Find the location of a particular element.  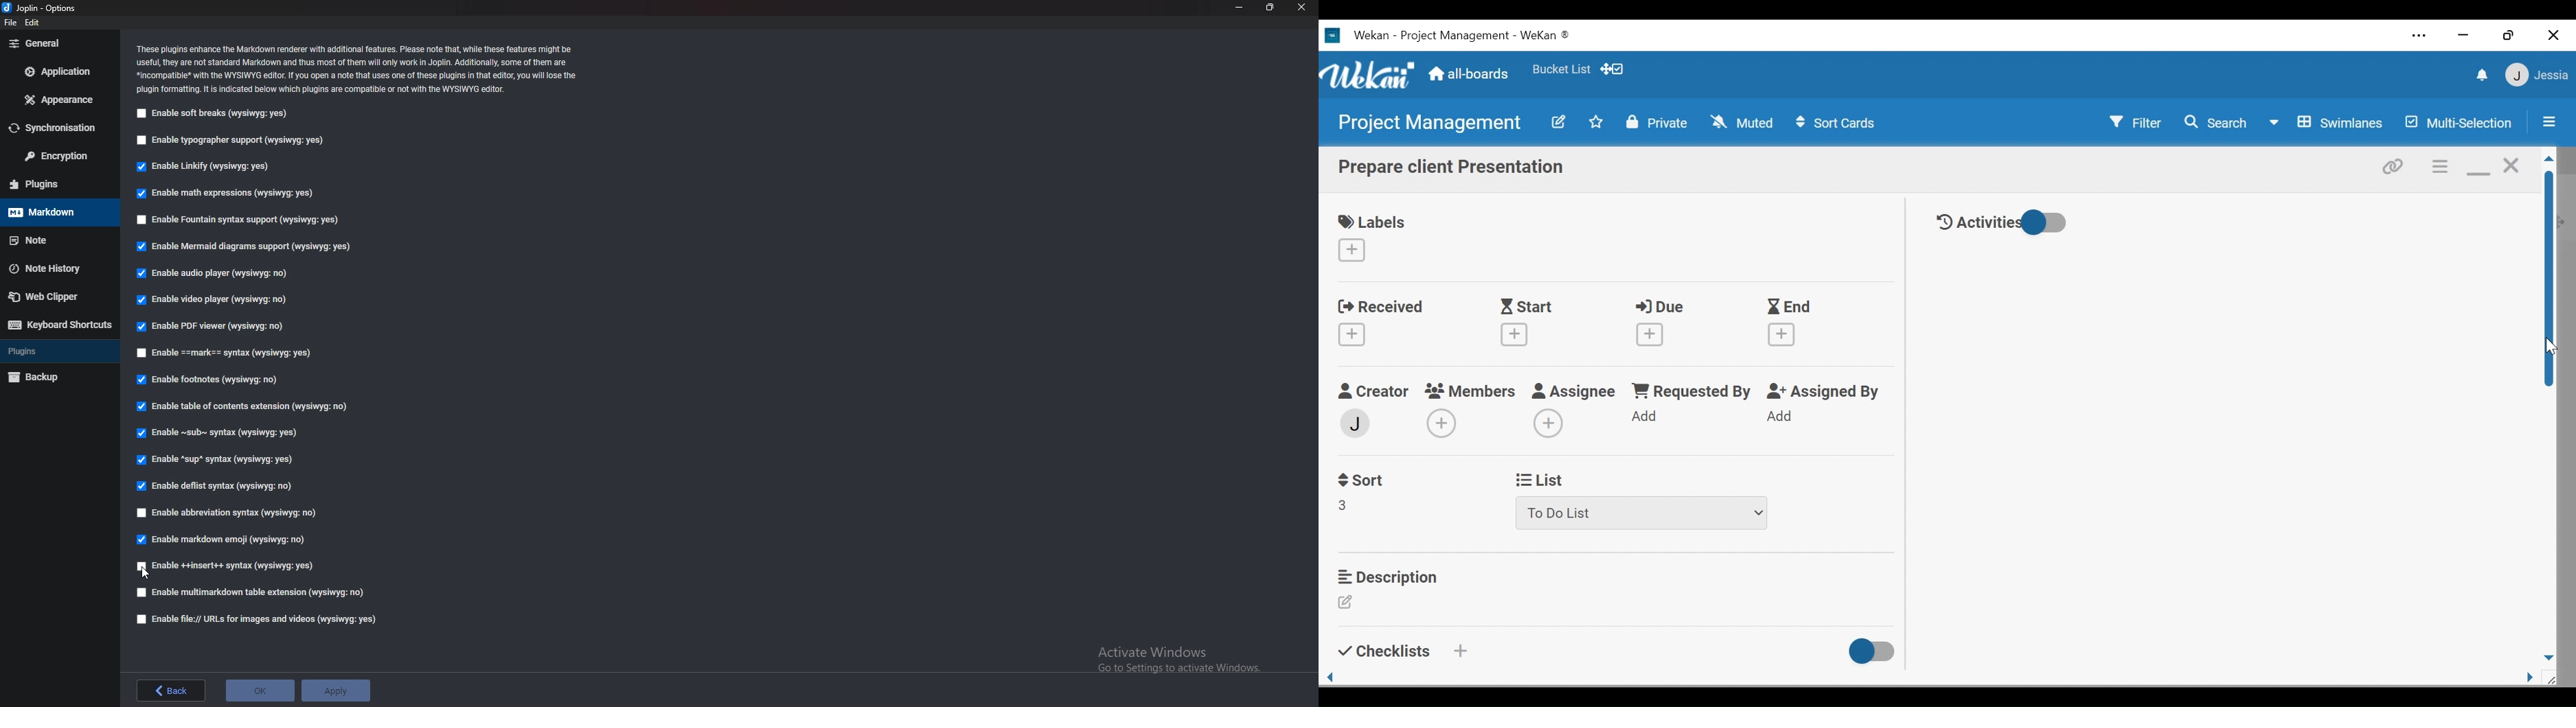

Enable fountain syntax support is located at coordinates (240, 221).